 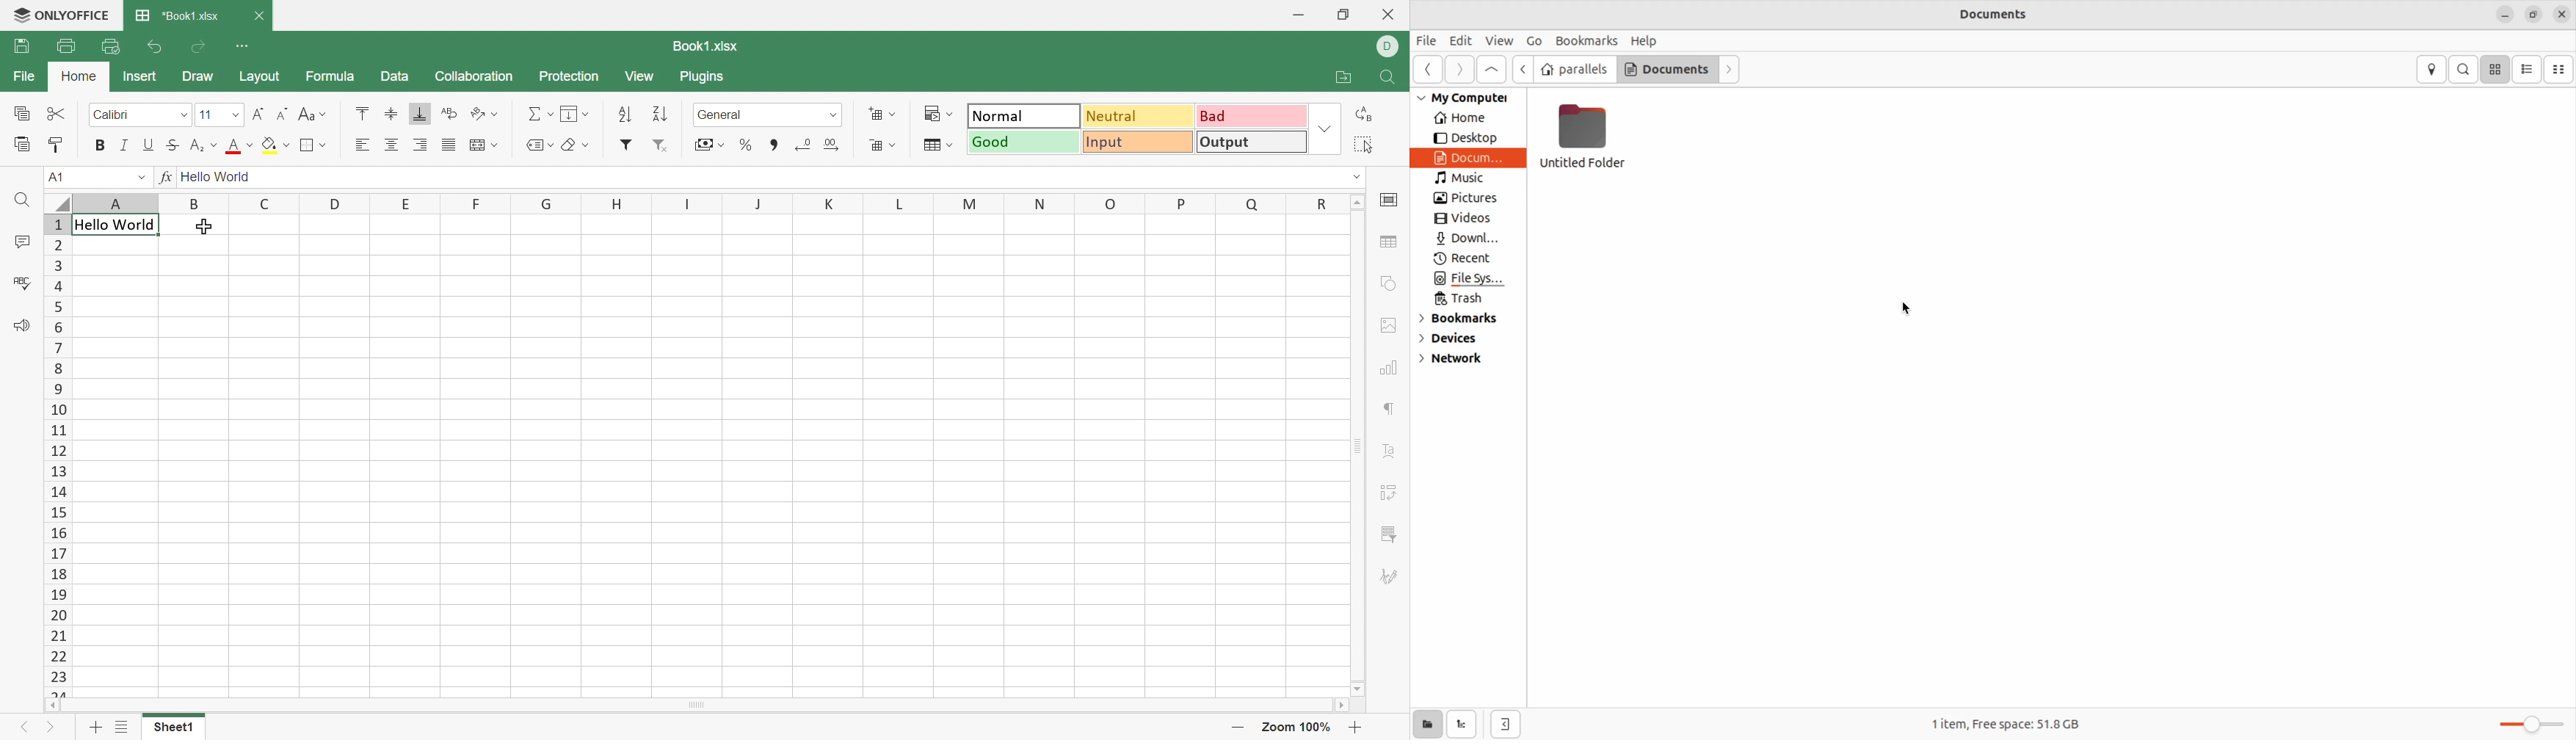 What do you see at coordinates (694, 705) in the screenshot?
I see `Scroll bar` at bounding box center [694, 705].